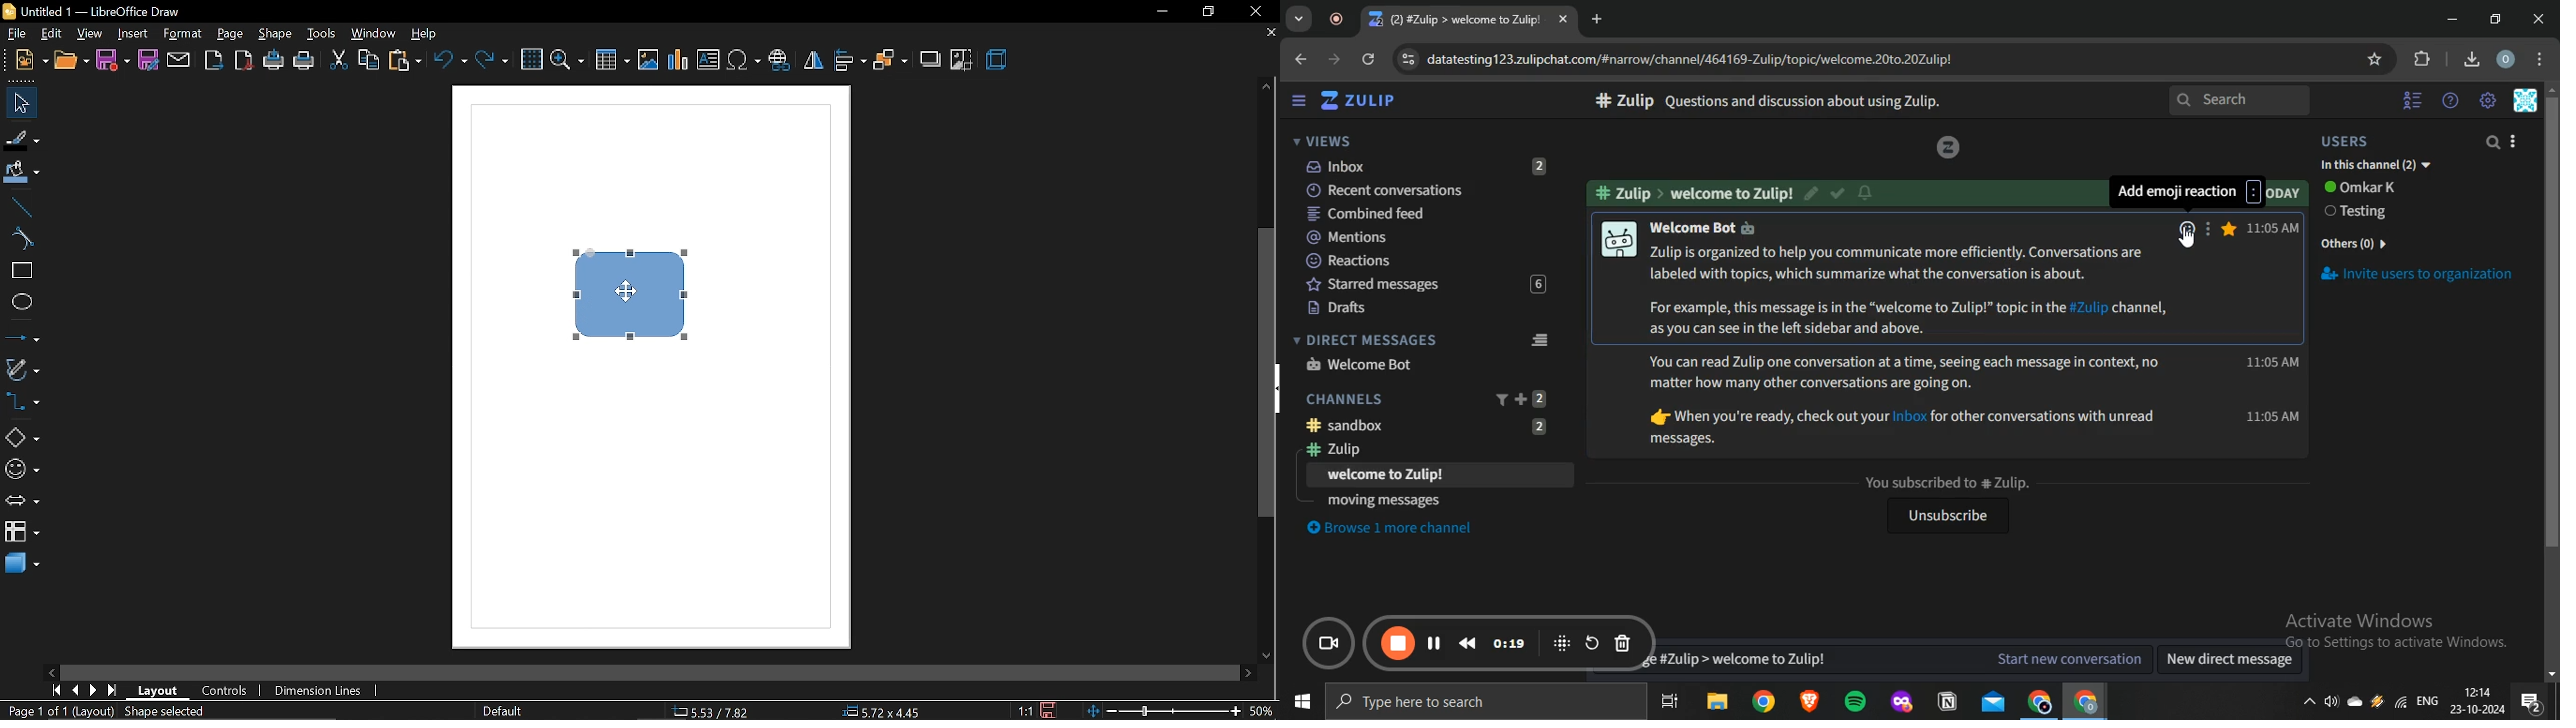 This screenshot has height=728, width=2576. Describe the element at coordinates (1949, 702) in the screenshot. I see `notion` at that location.